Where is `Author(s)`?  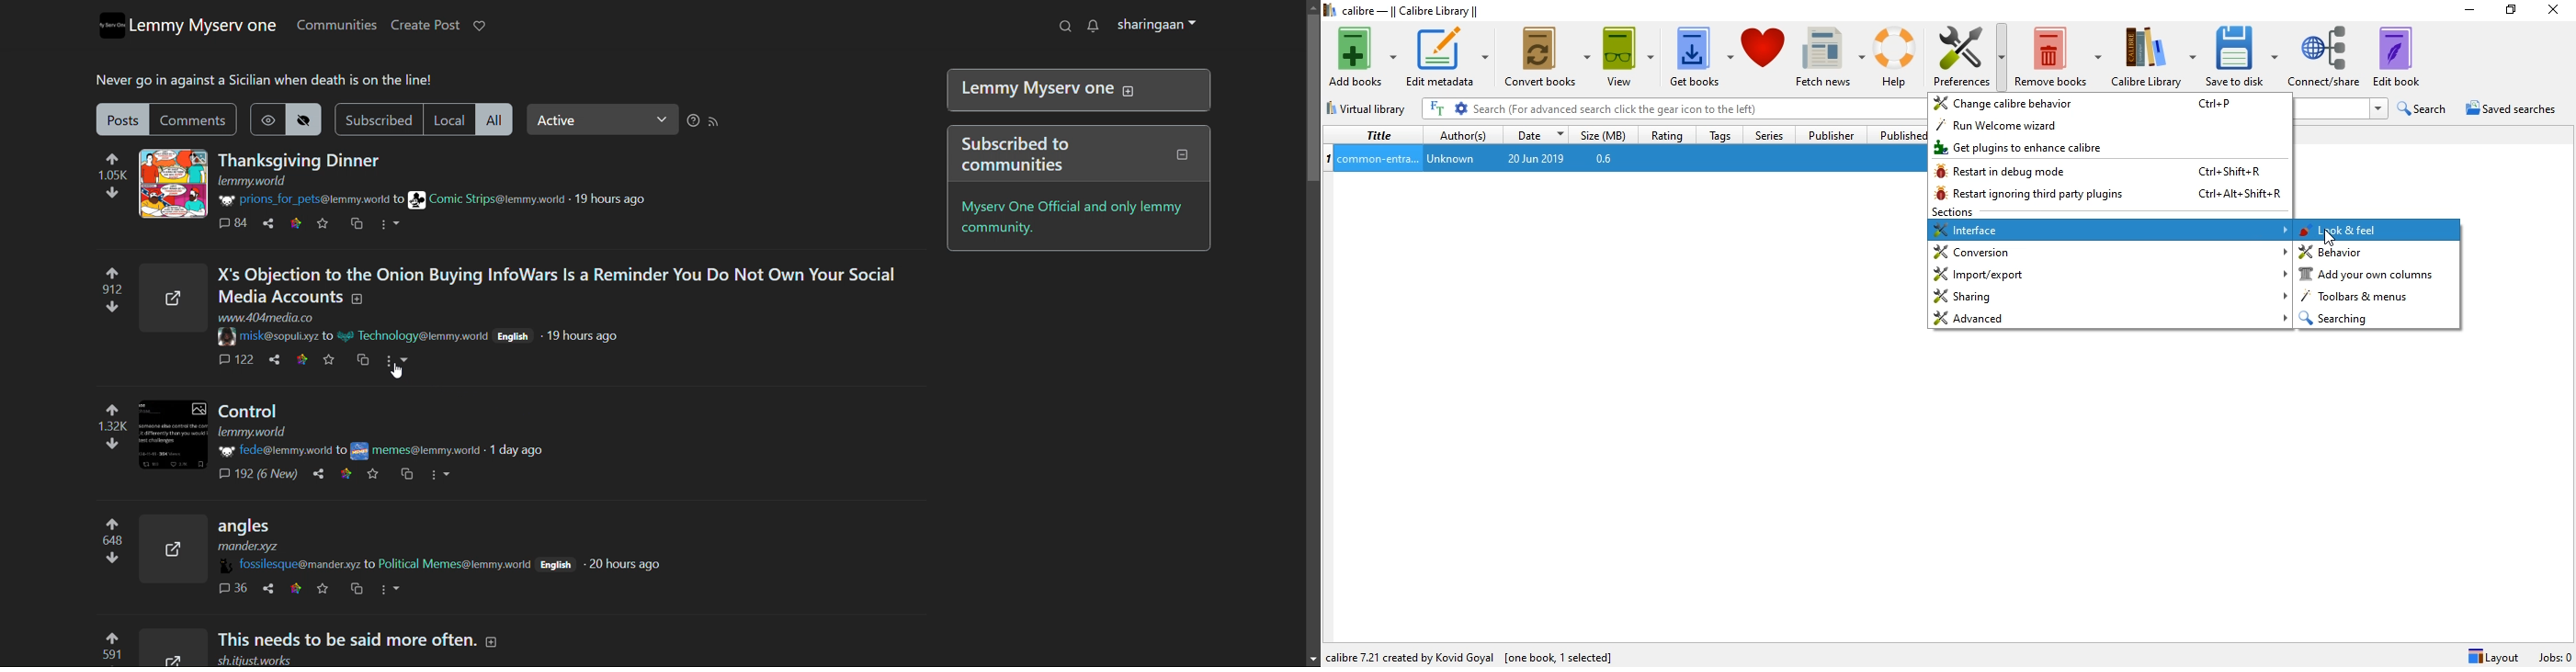
Author(s) is located at coordinates (1464, 133).